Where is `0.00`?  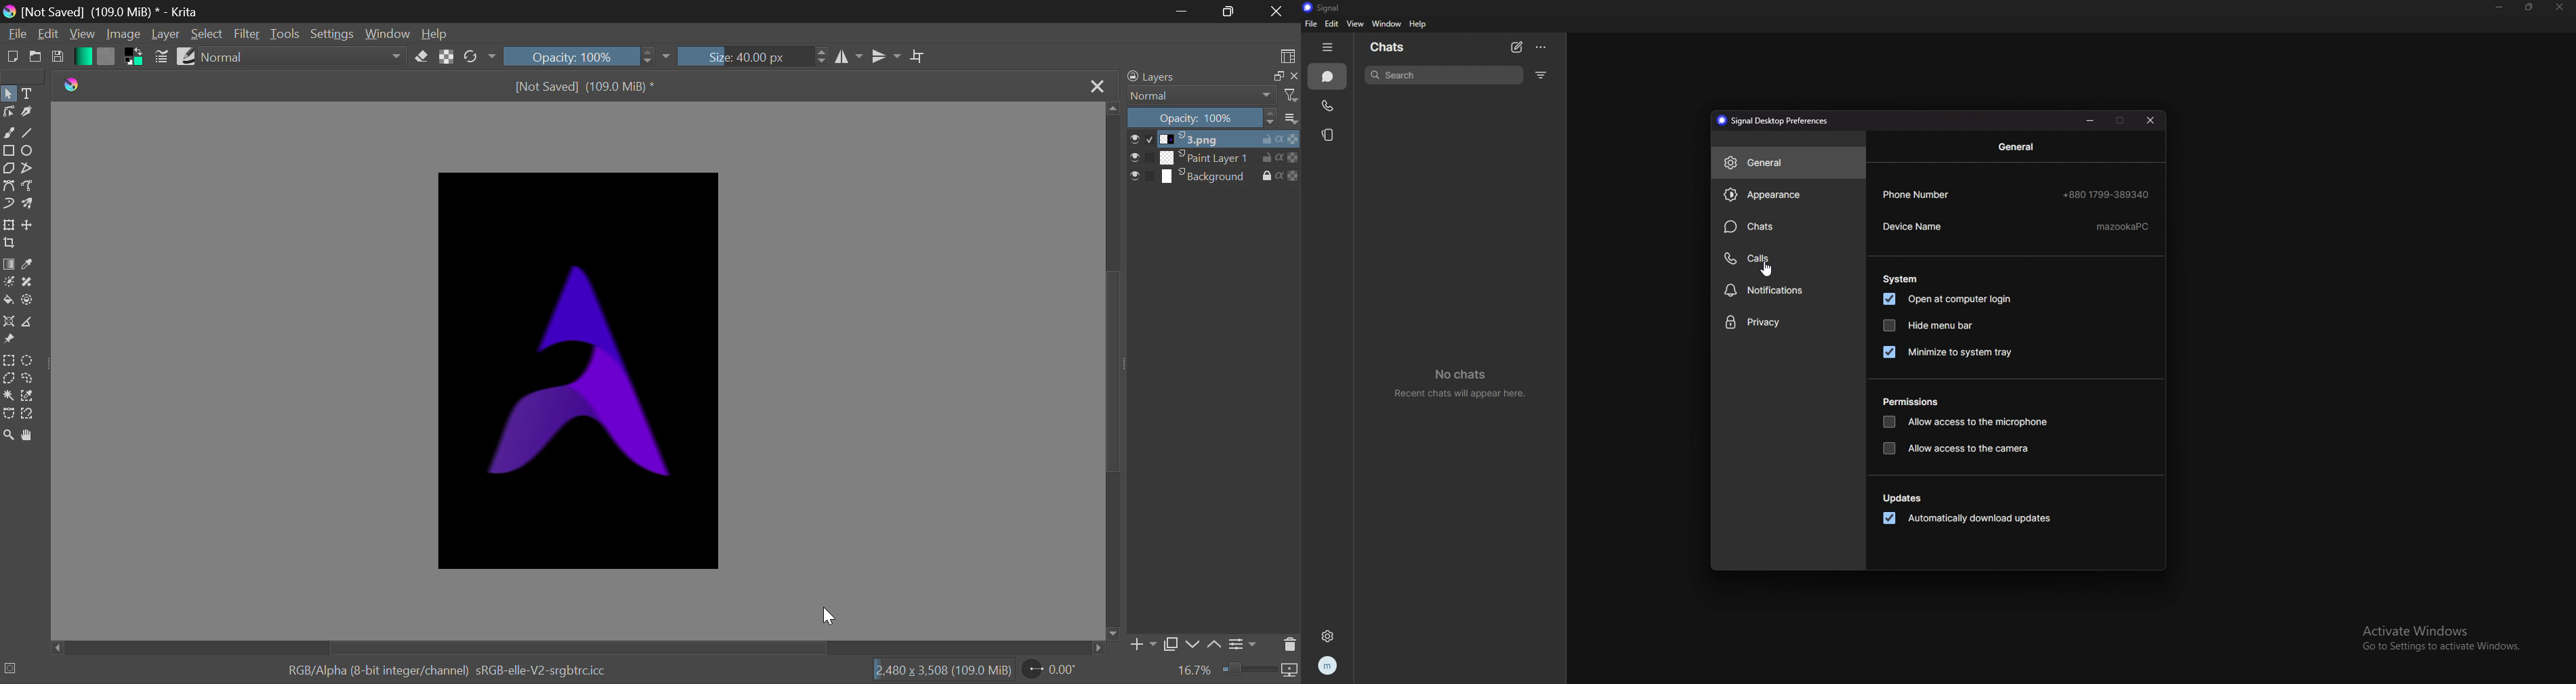
0.00 is located at coordinates (1052, 671).